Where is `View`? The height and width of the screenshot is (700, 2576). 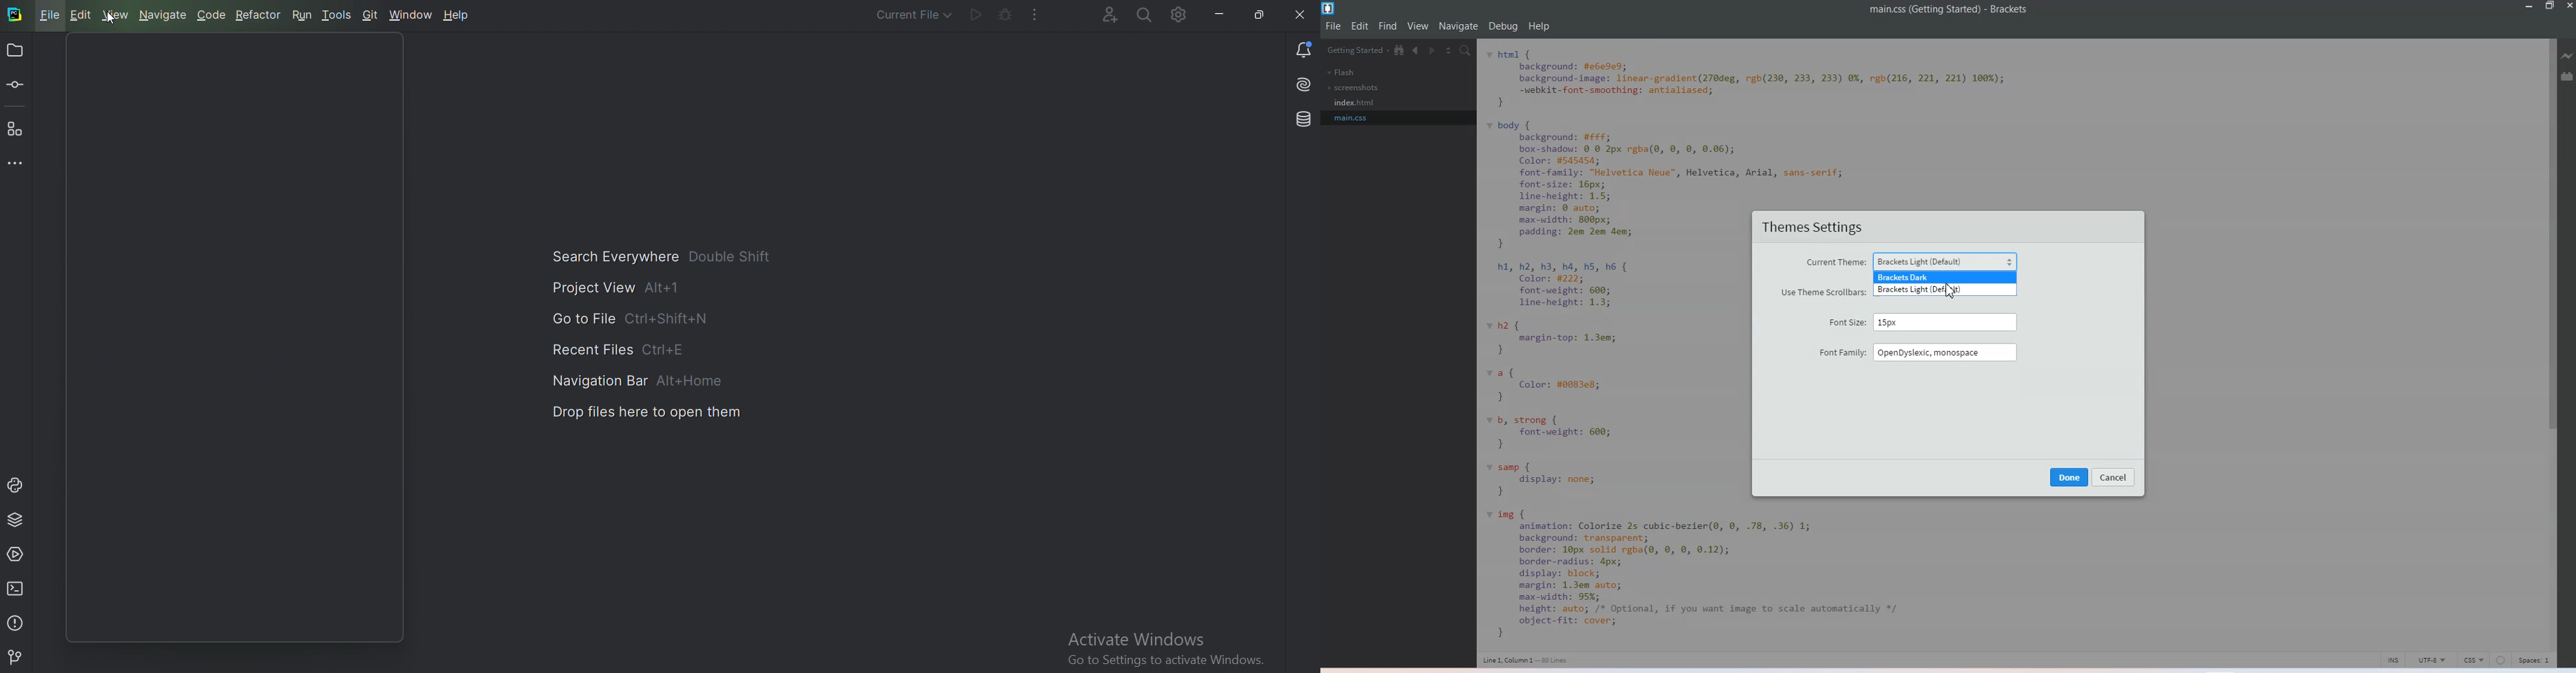
View is located at coordinates (1418, 26).